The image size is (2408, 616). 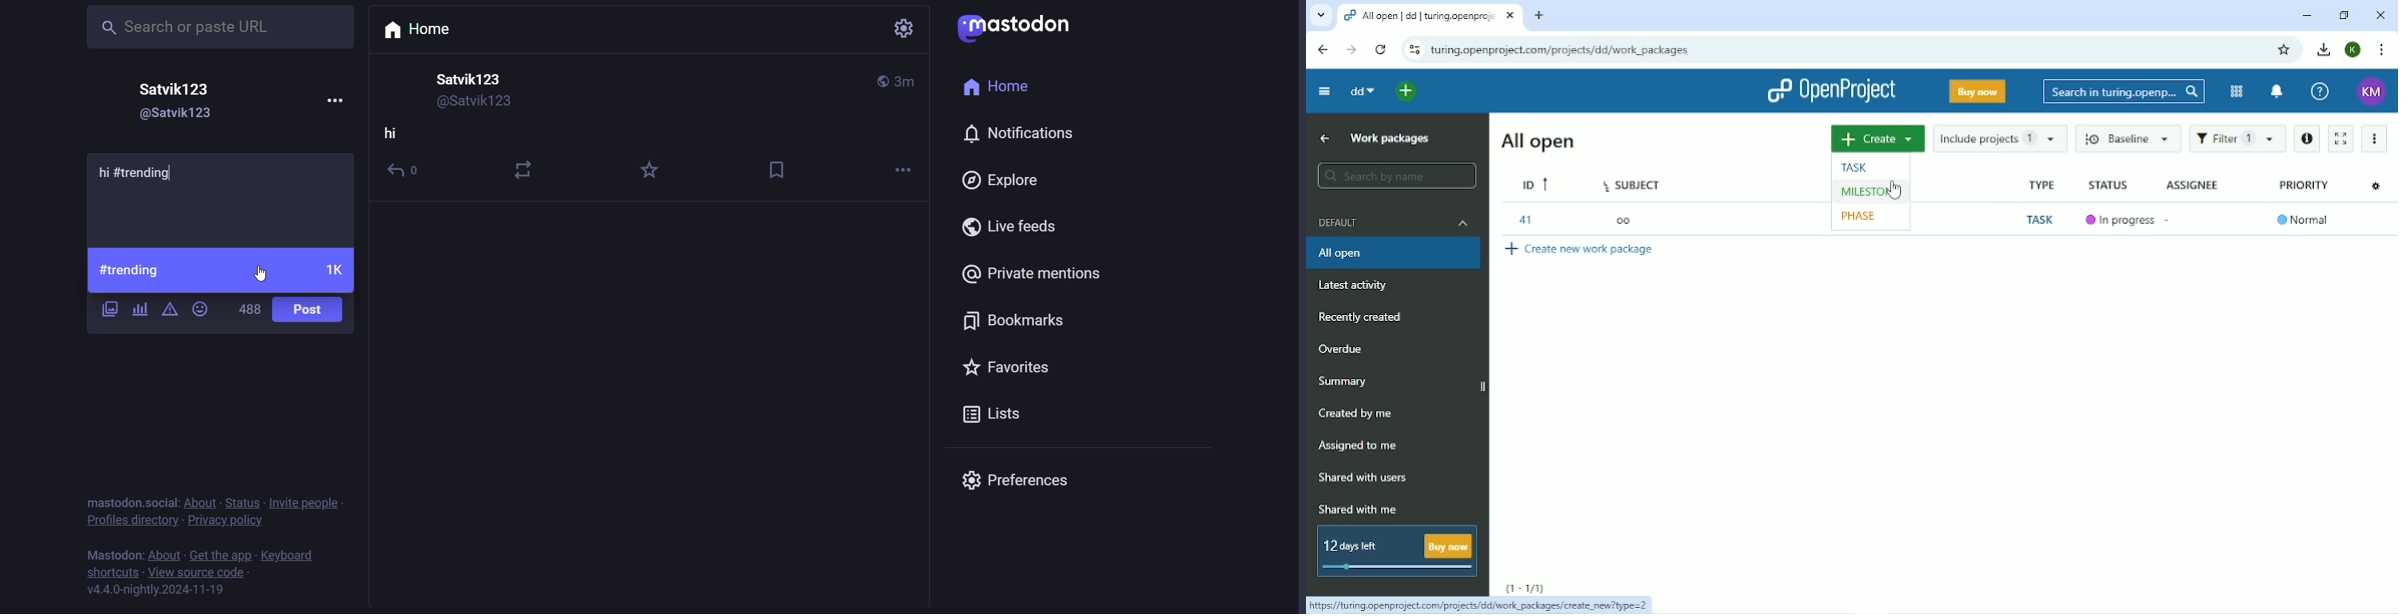 What do you see at coordinates (1430, 16) in the screenshot?
I see `Current tab` at bounding box center [1430, 16].